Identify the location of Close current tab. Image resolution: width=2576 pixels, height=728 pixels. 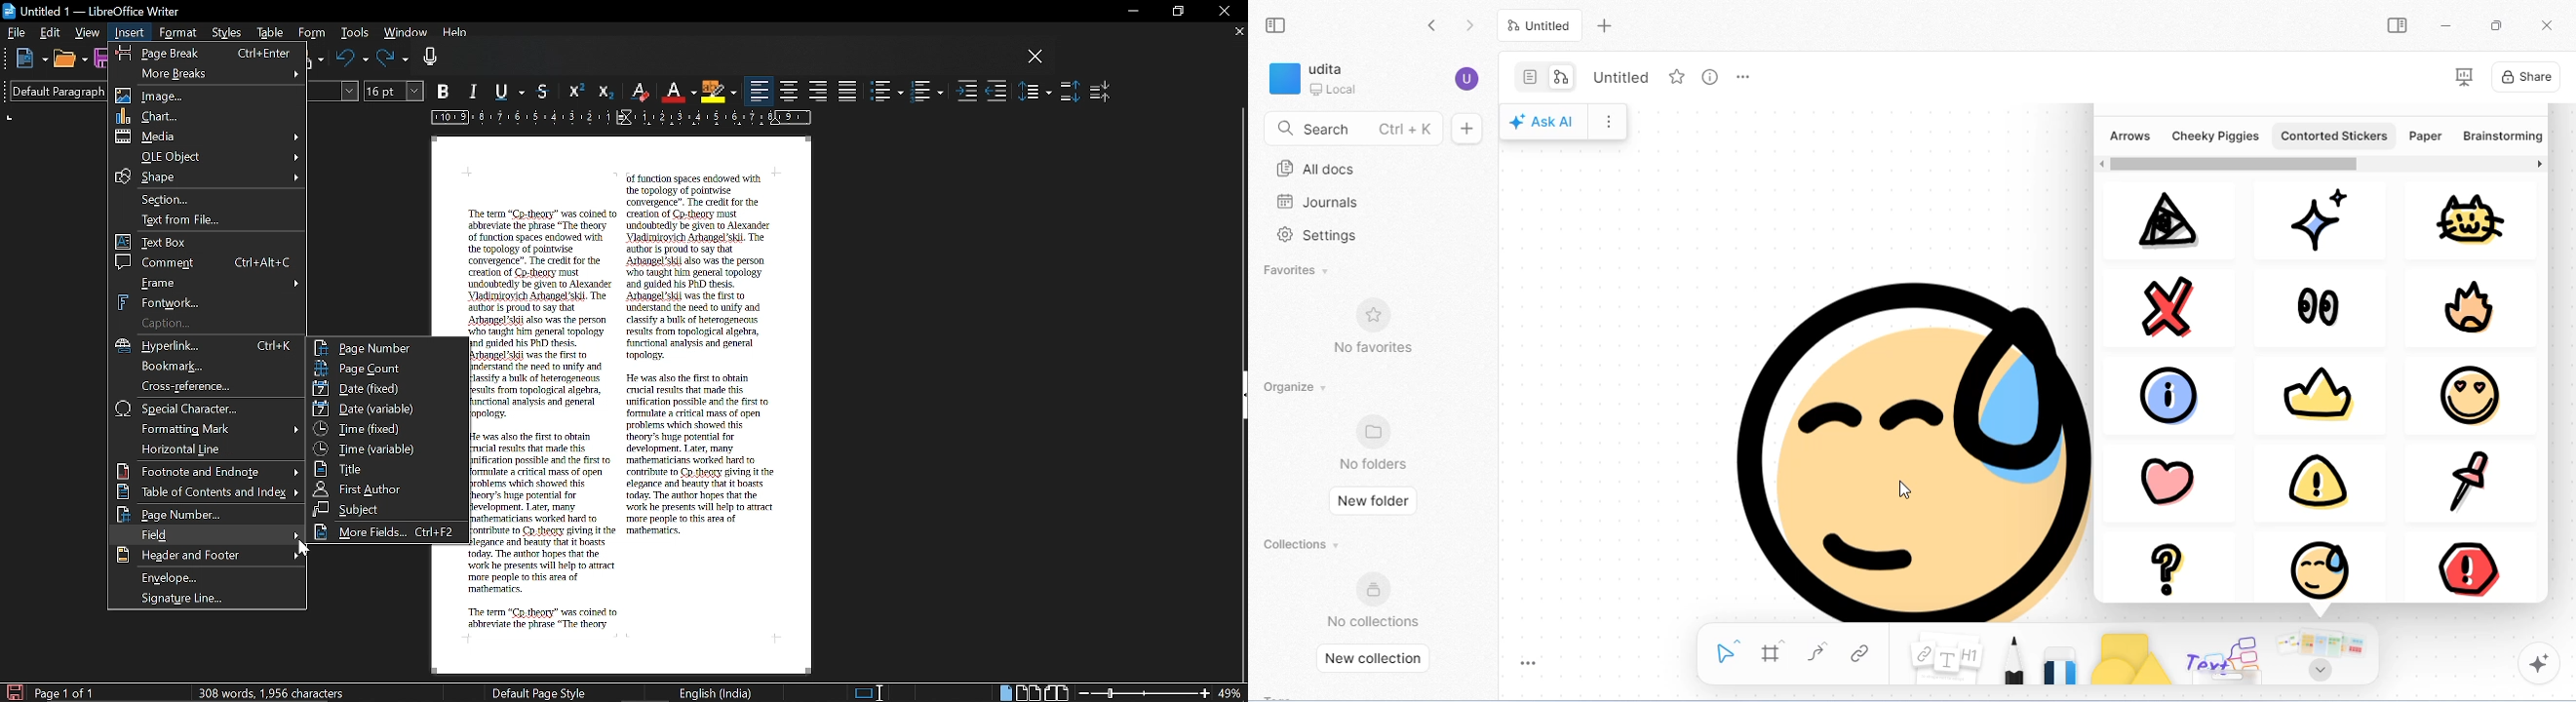
(1238, 31).